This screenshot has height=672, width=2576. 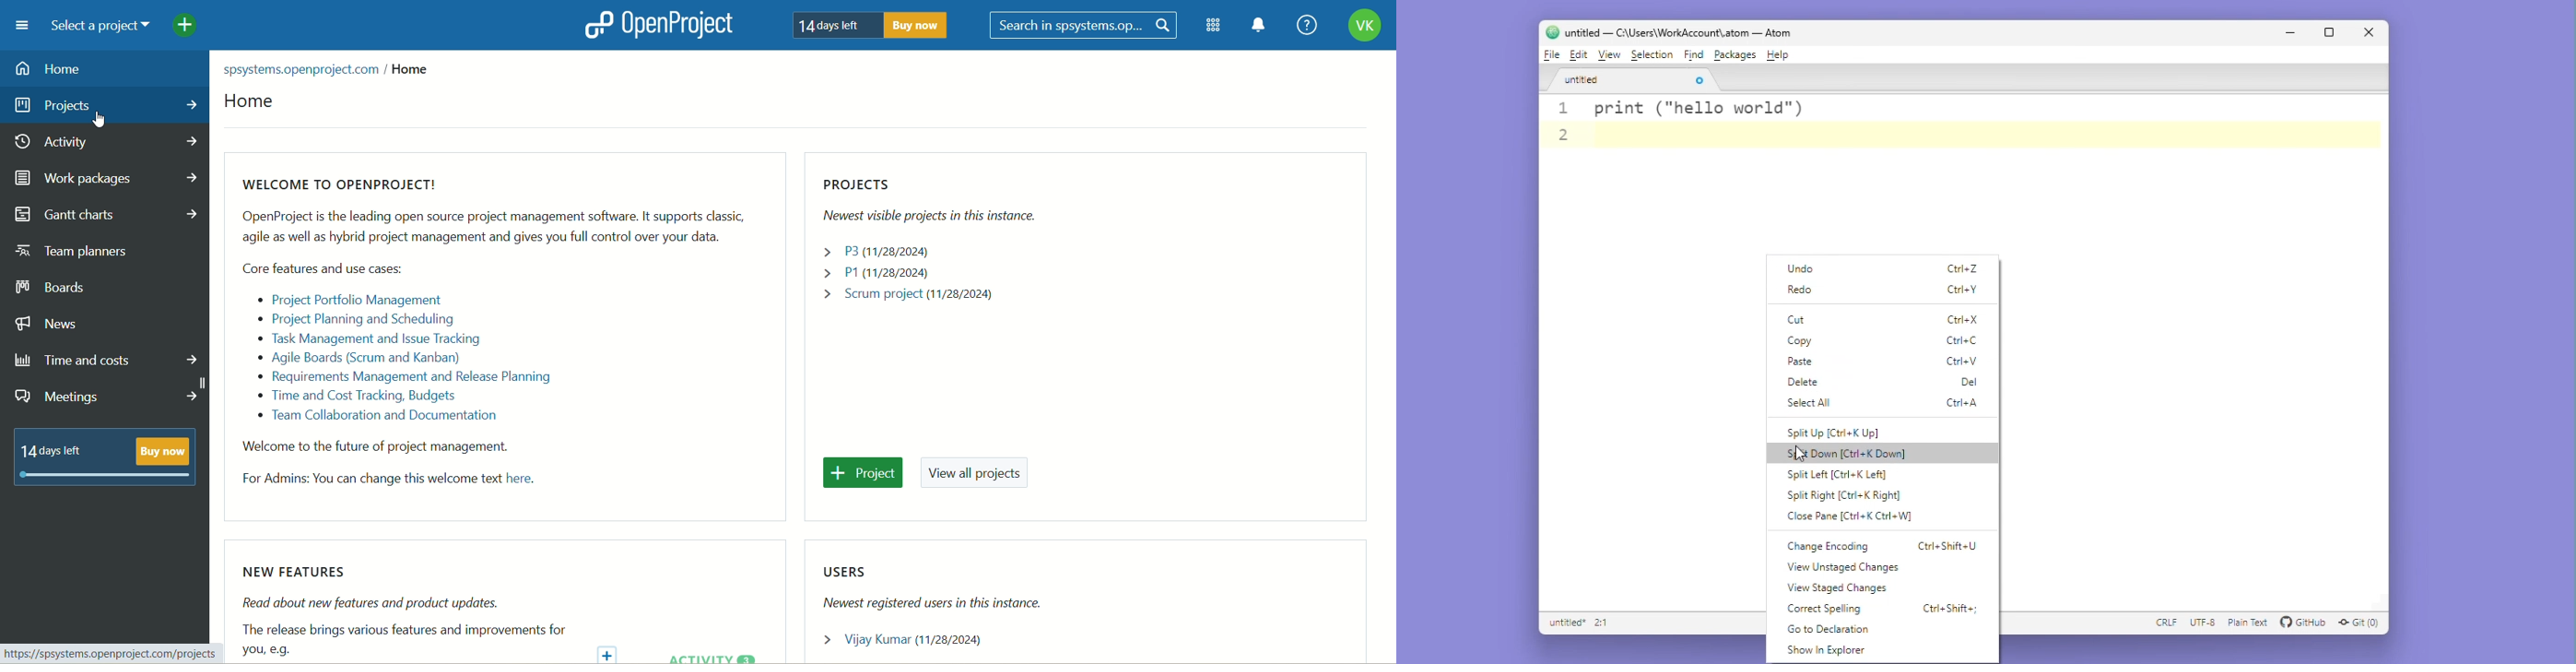 I want to click on modules, so click(x=1210, y=25).